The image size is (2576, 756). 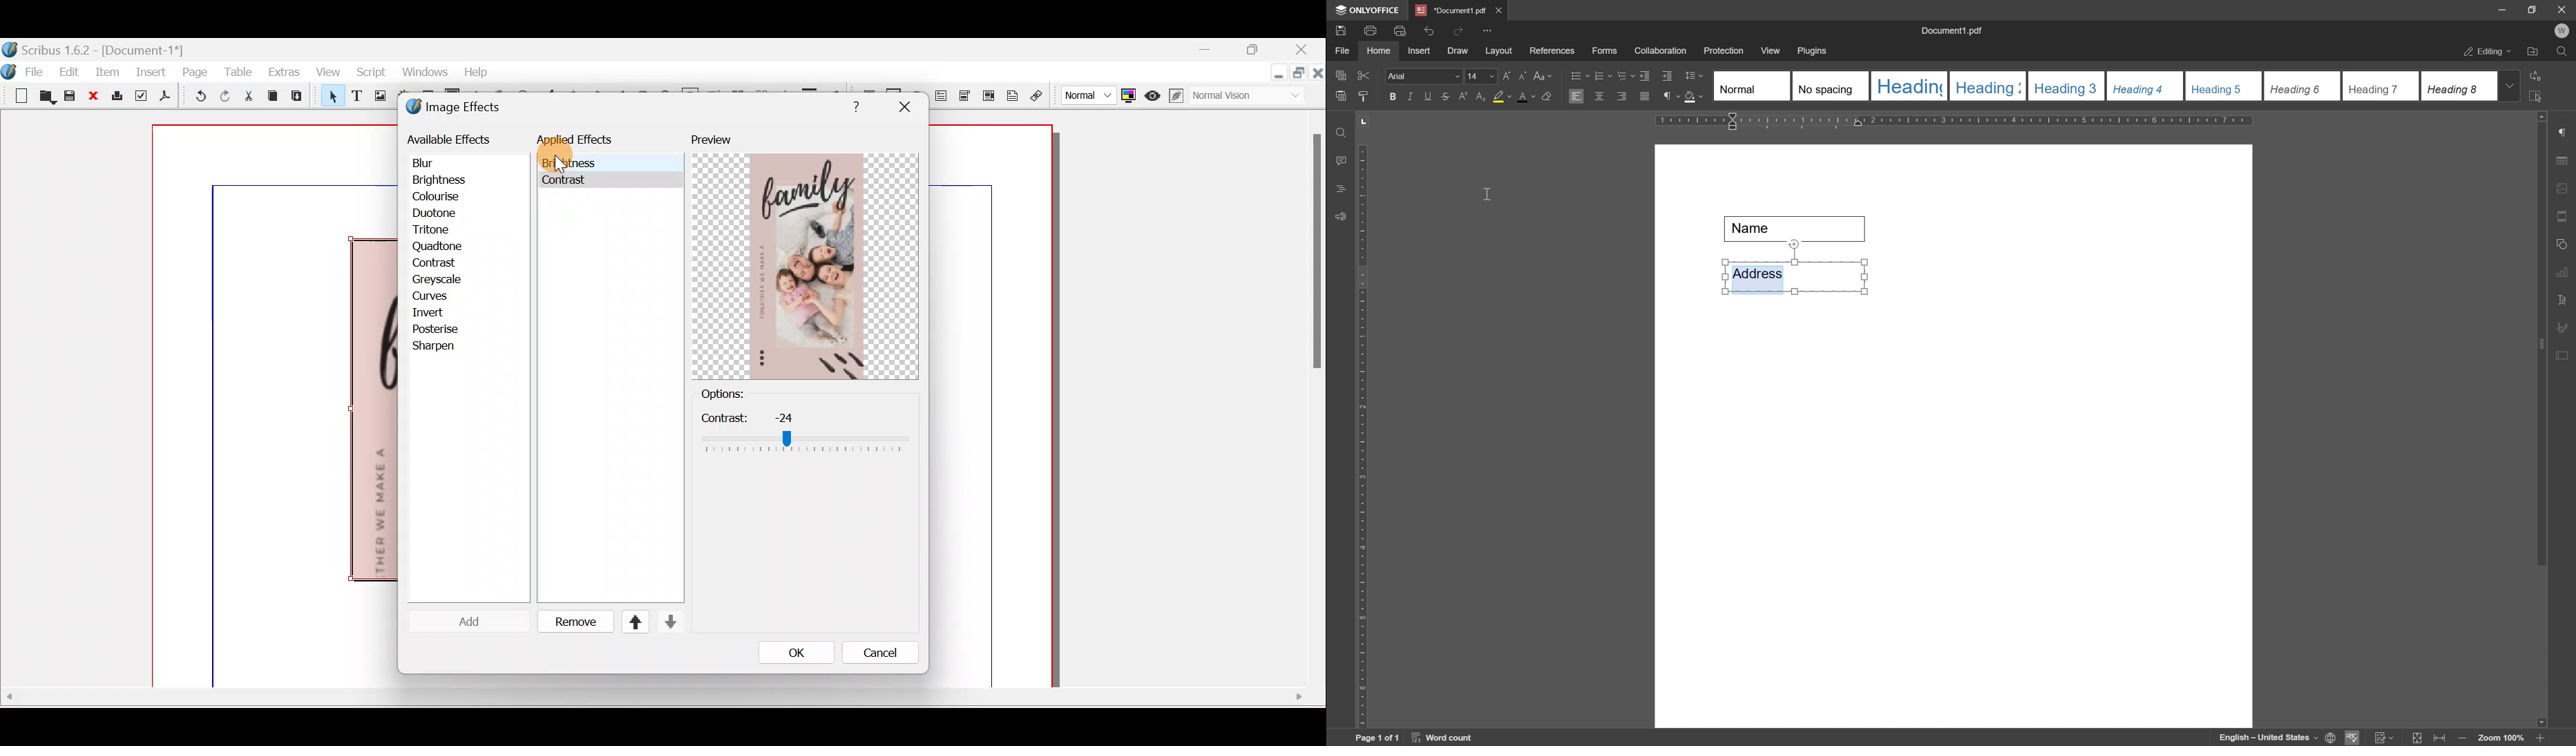 What do you see at coordinates (871, 656) in the screenshot?
I see `Cancel` at bounding box center [871, 656].